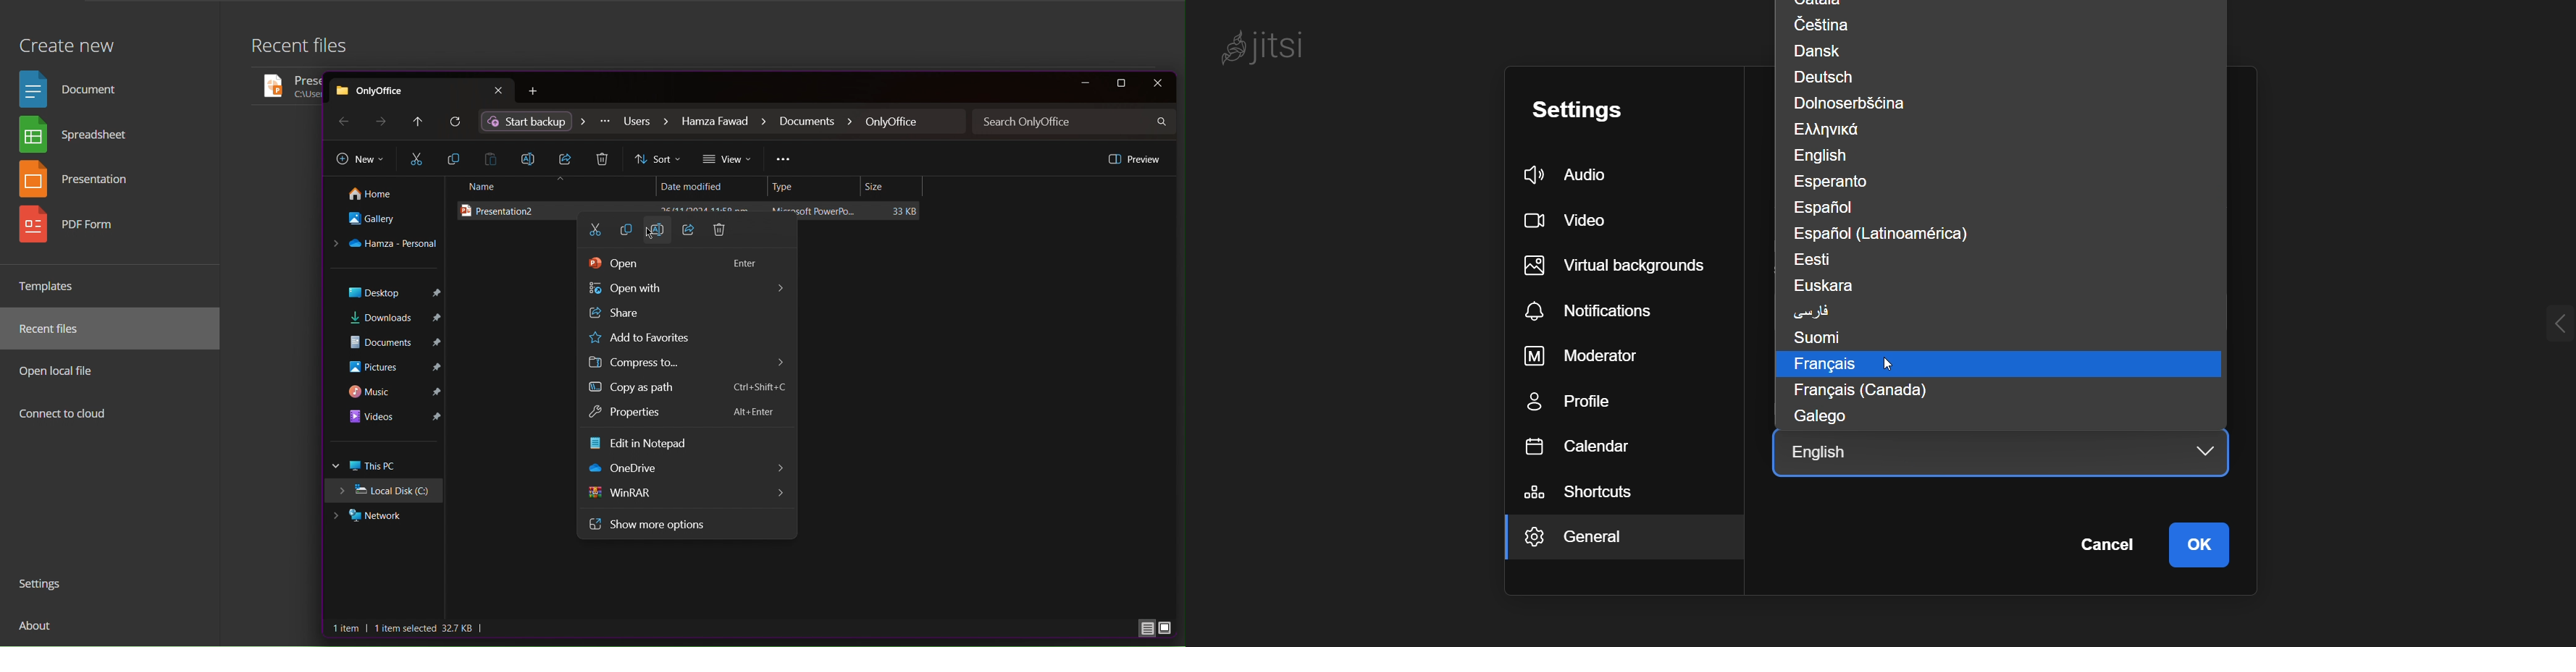 This screenshot has width=2576, height=672. I want to click on jitsi, so click(1287, 52).